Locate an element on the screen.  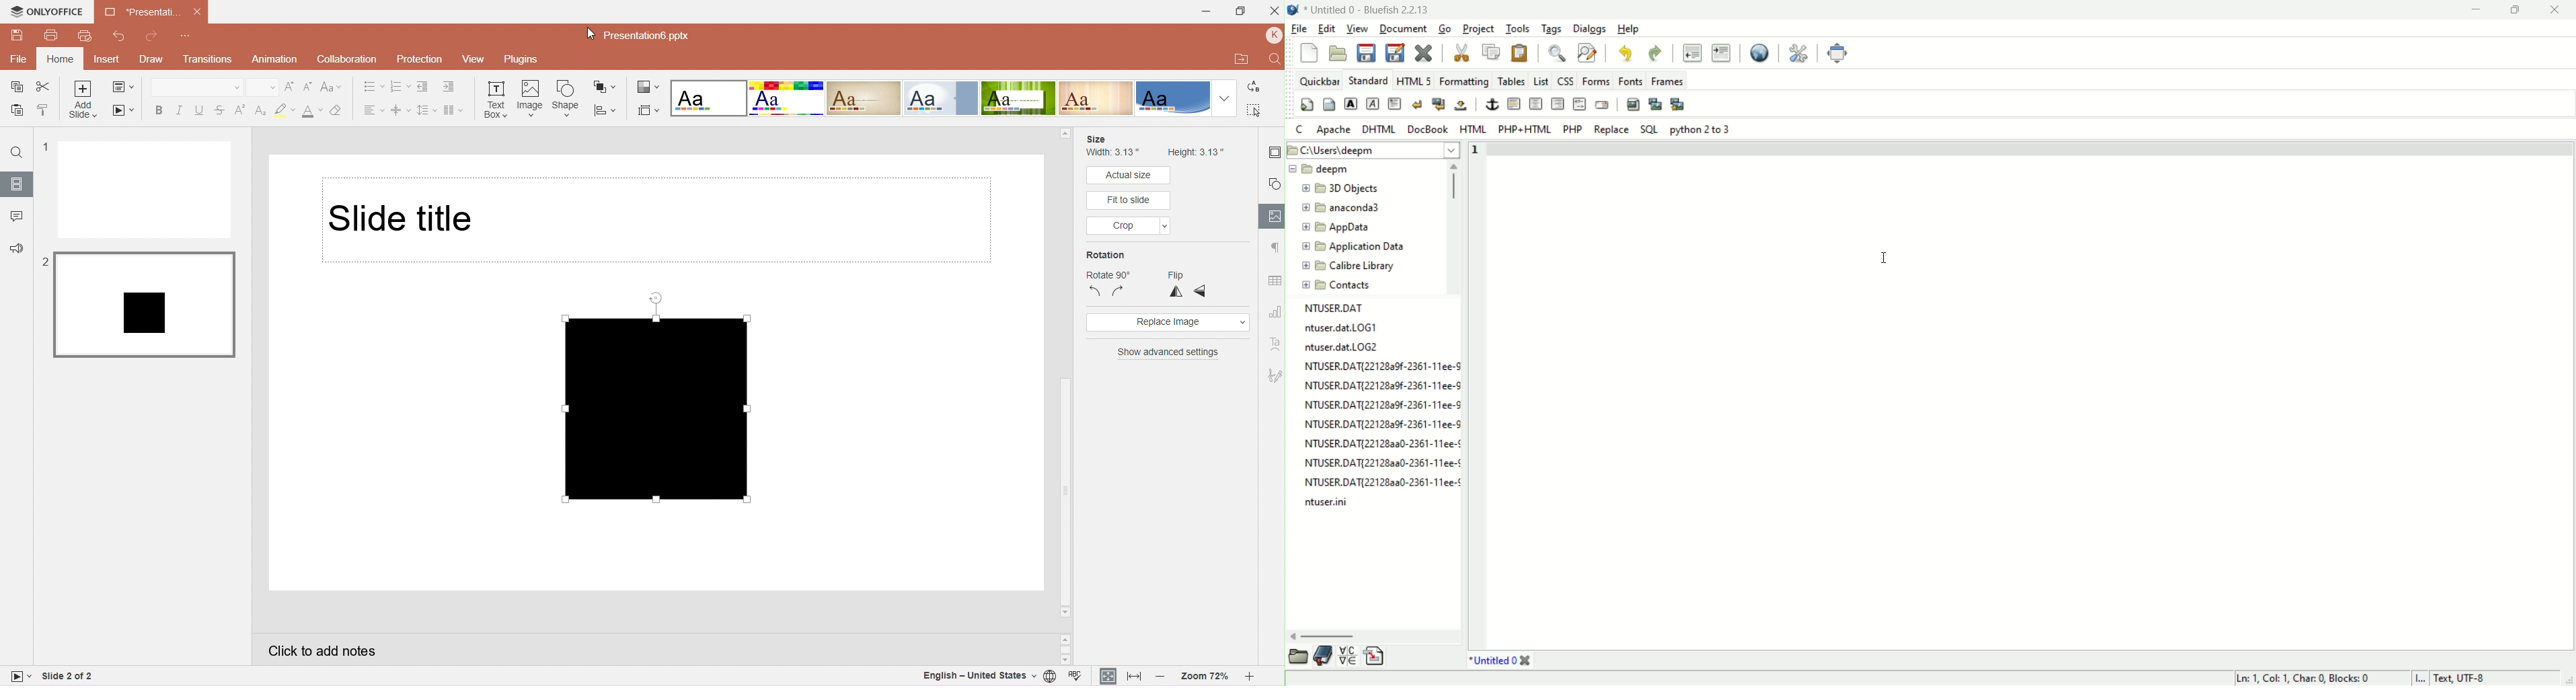
REPLACE is located at coordinates (1612, 130).